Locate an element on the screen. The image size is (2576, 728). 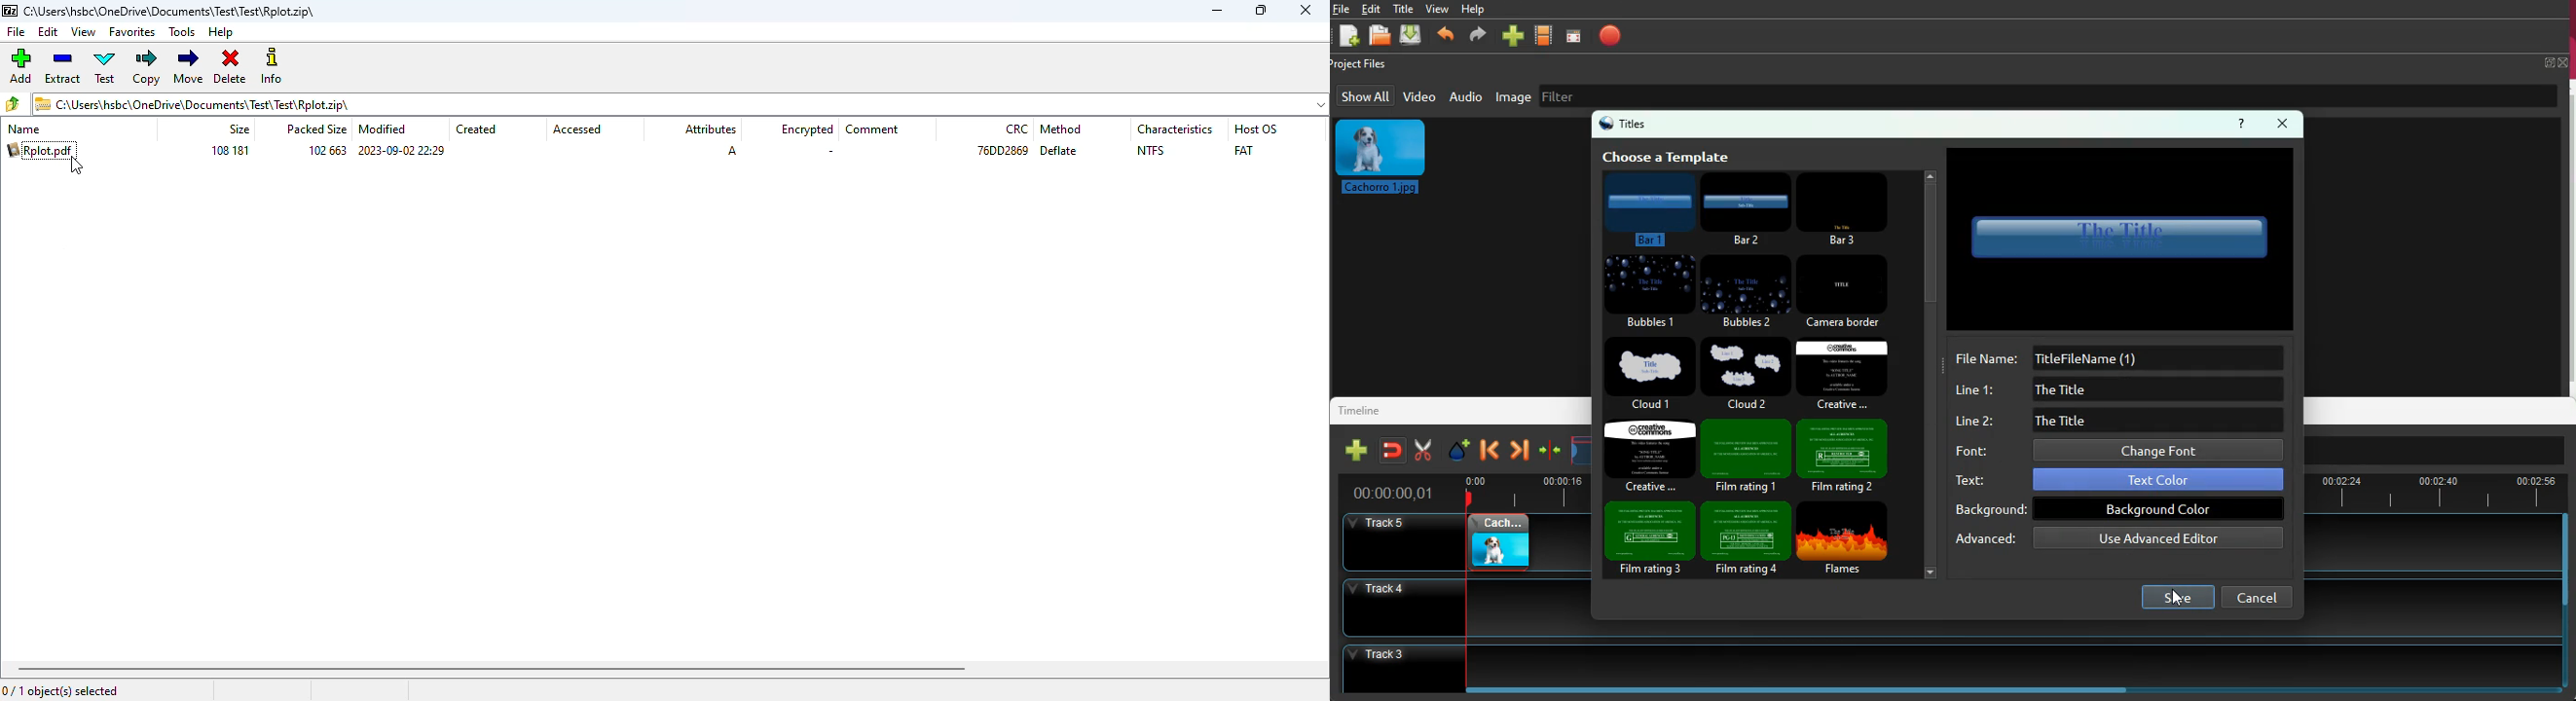
attributes is located at coordinates (709, 129).